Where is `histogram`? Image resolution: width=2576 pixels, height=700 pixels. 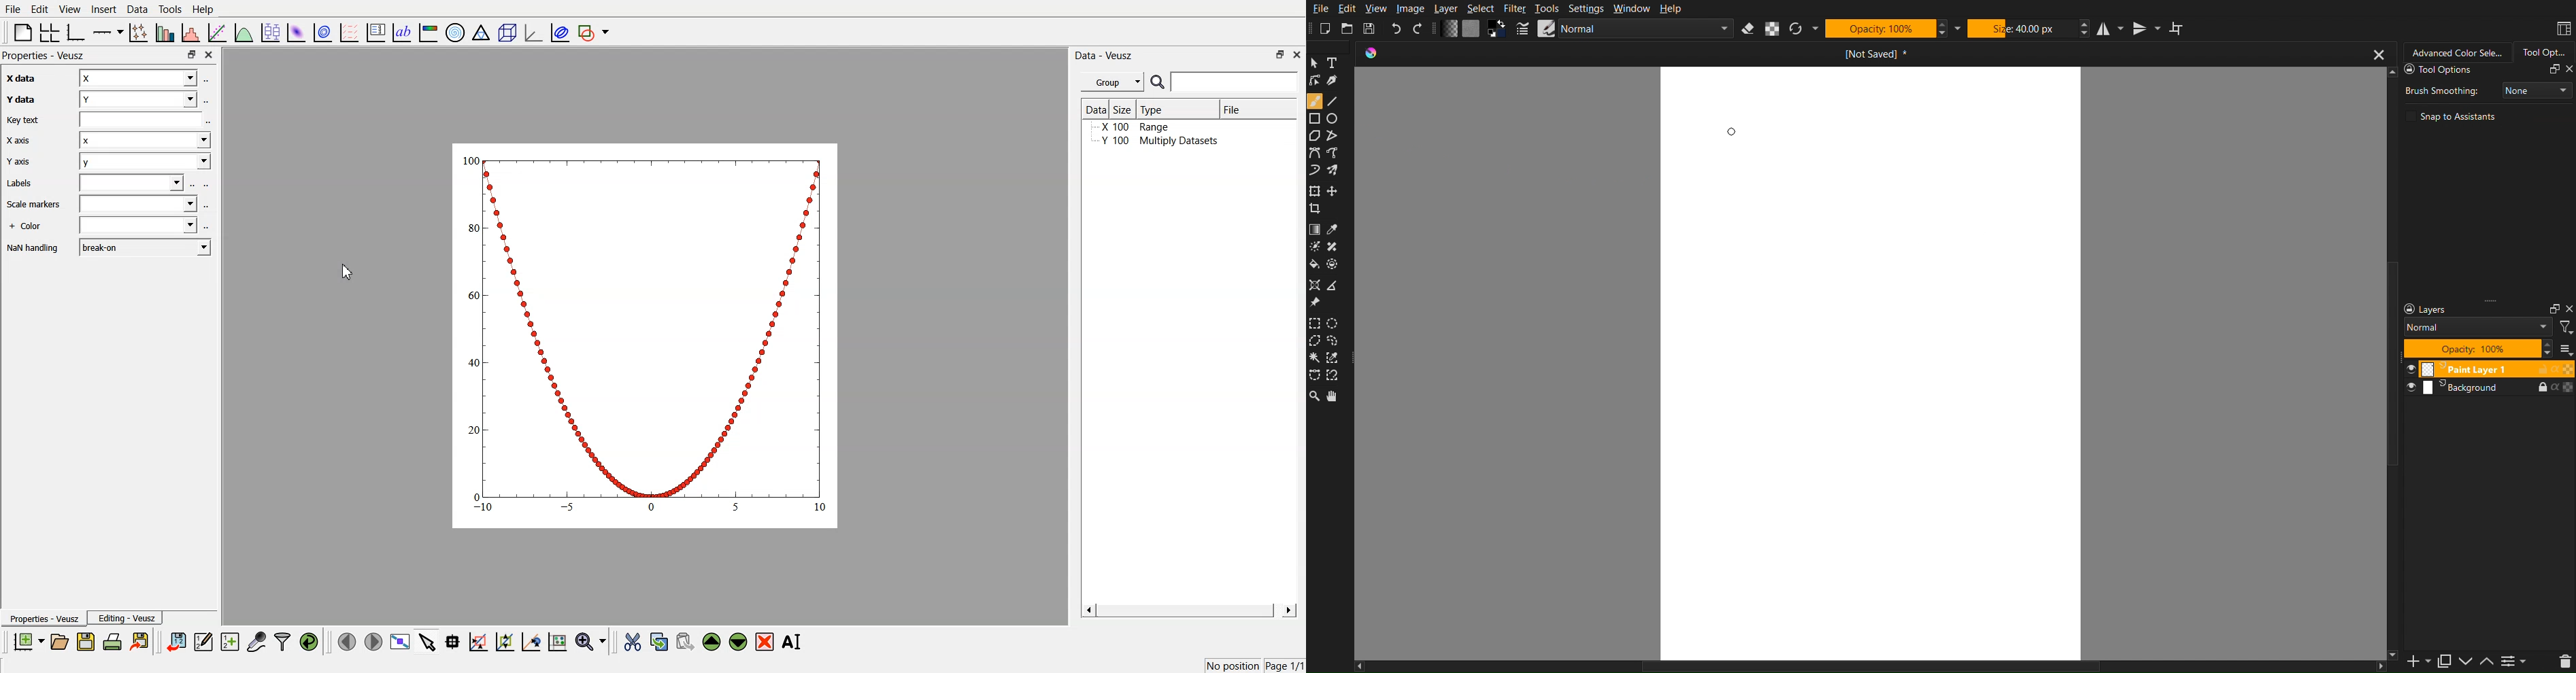 histogram is located at coordinates (193, 32).